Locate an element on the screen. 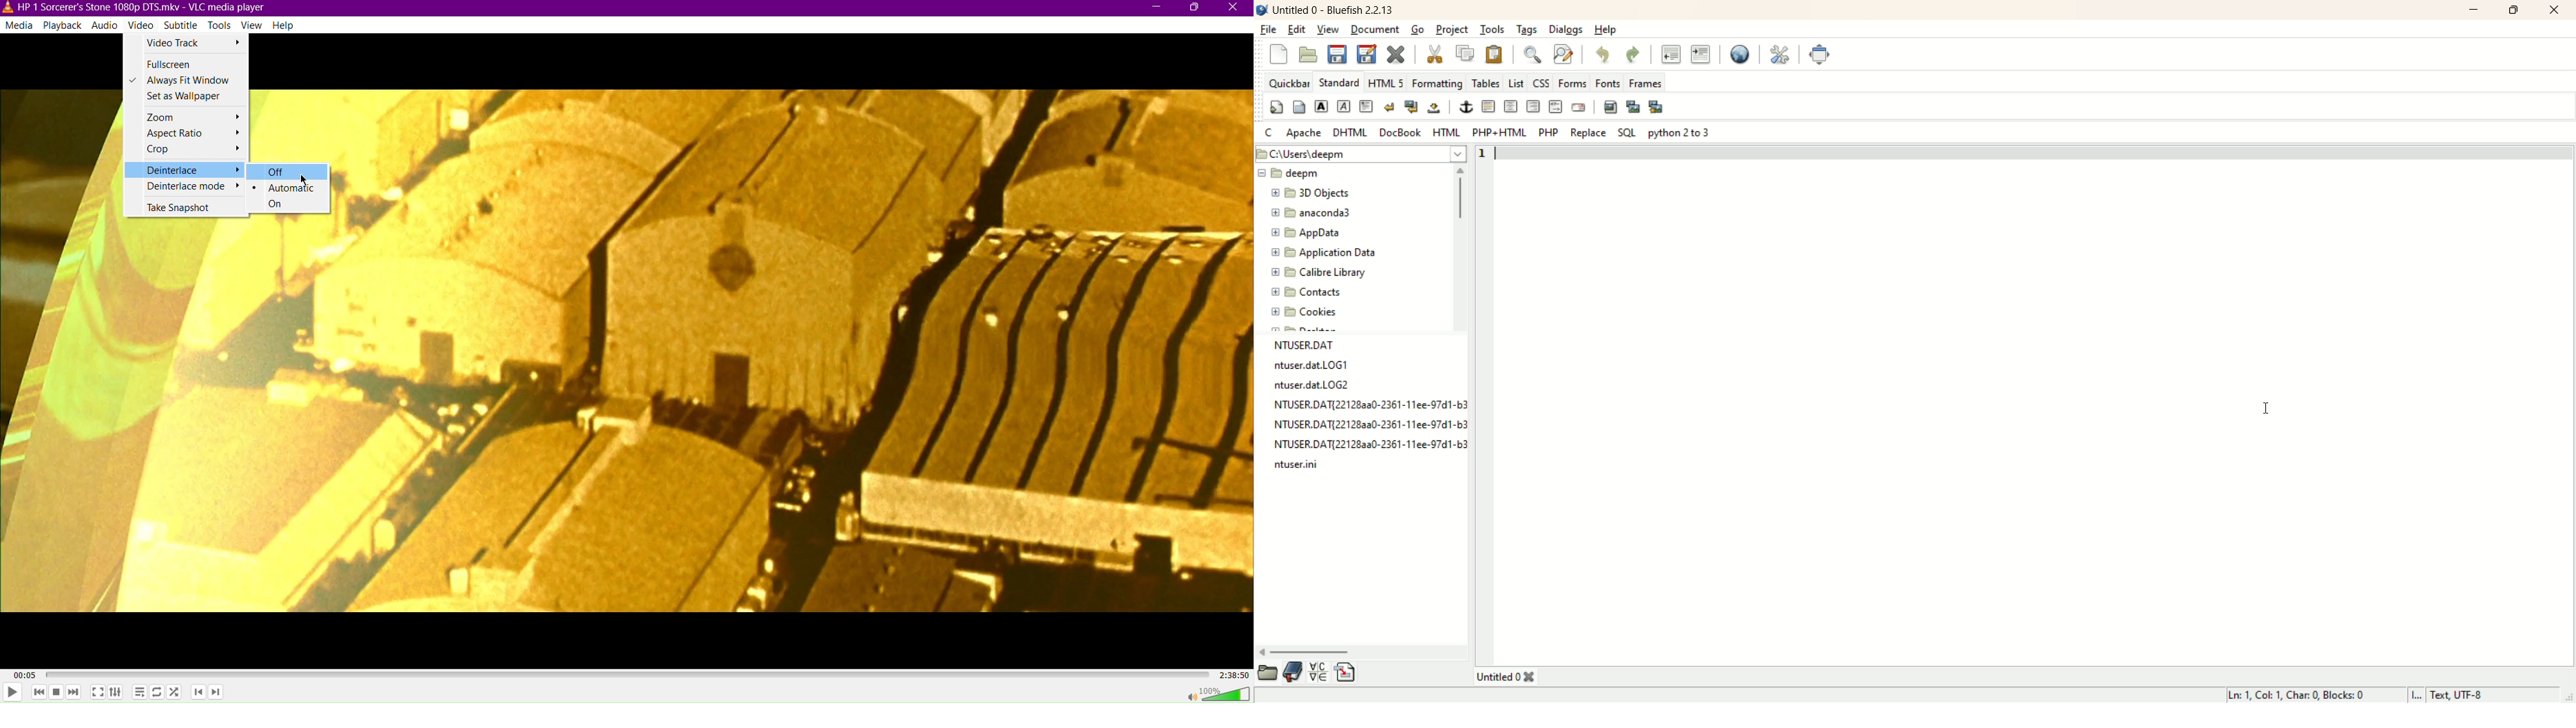  Tools is located at coordinates (220, 26).